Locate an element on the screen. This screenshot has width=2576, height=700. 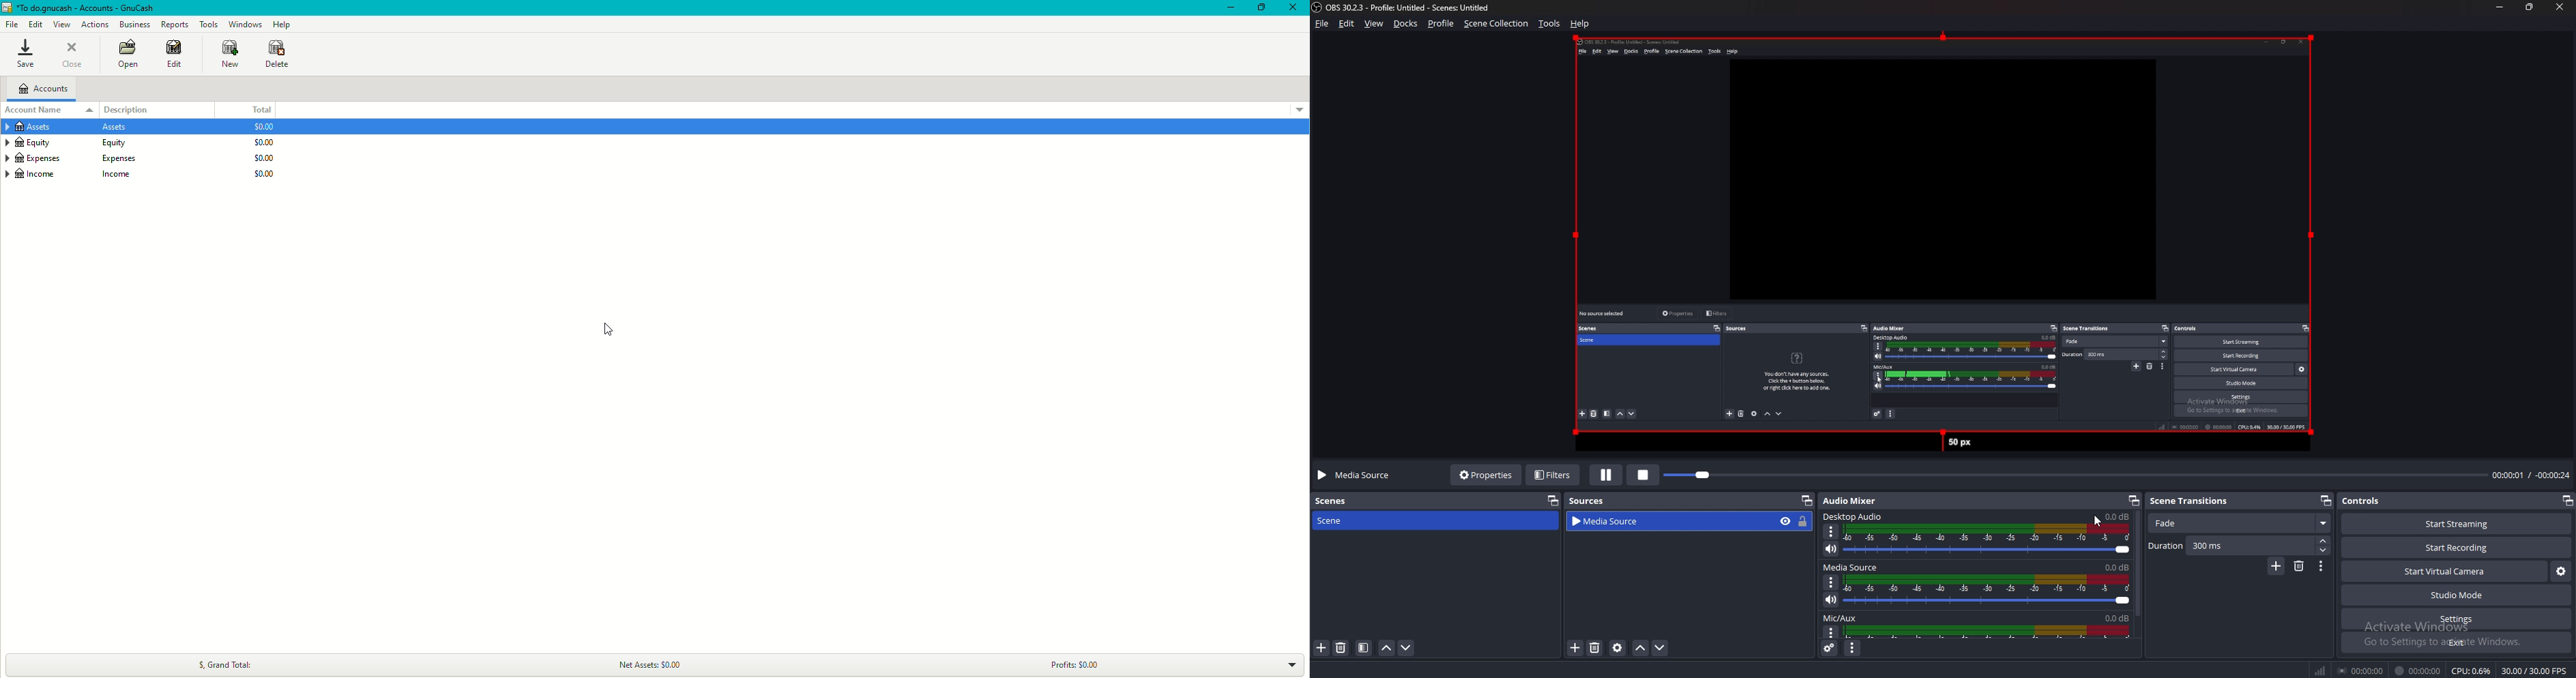
close is located at coordinates (2561, 7).